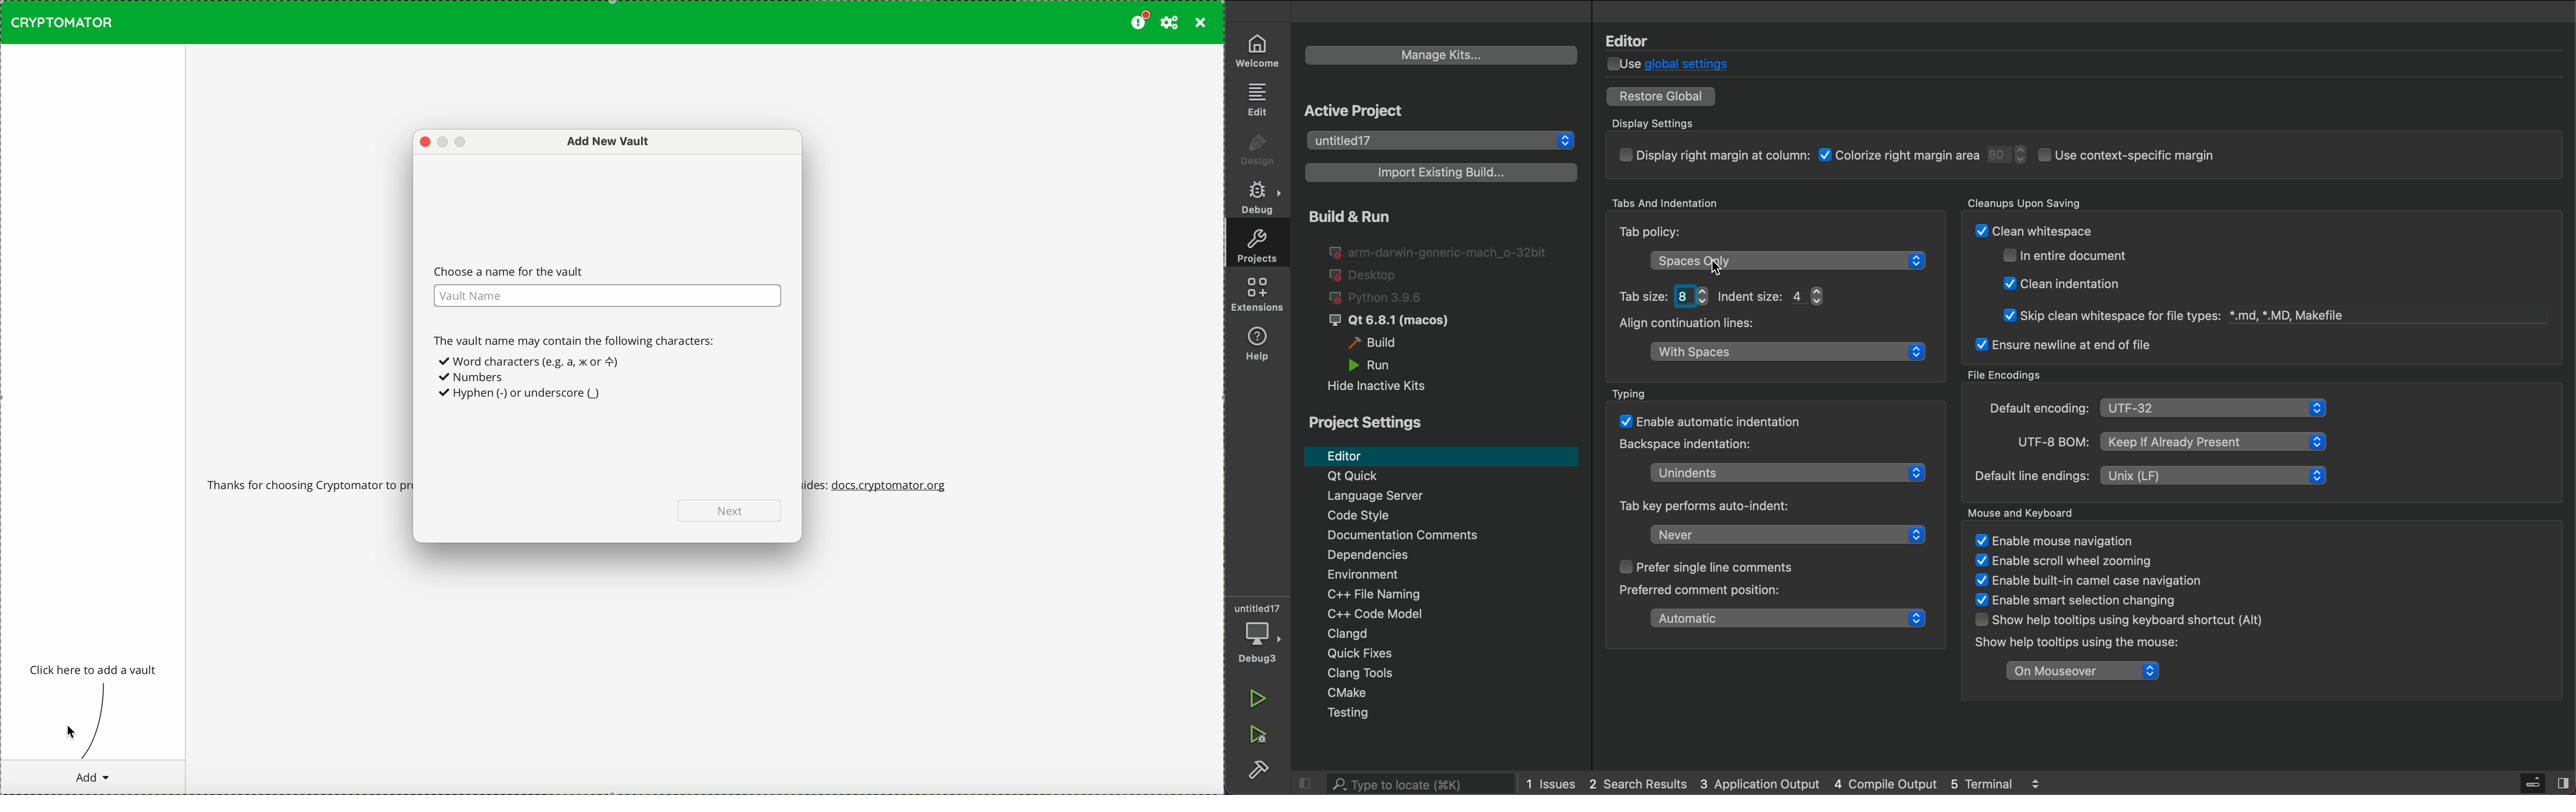 Image resolution: width=2576 pixels, height=812 pixels. I want to click on project settings, so click(1366, 423).